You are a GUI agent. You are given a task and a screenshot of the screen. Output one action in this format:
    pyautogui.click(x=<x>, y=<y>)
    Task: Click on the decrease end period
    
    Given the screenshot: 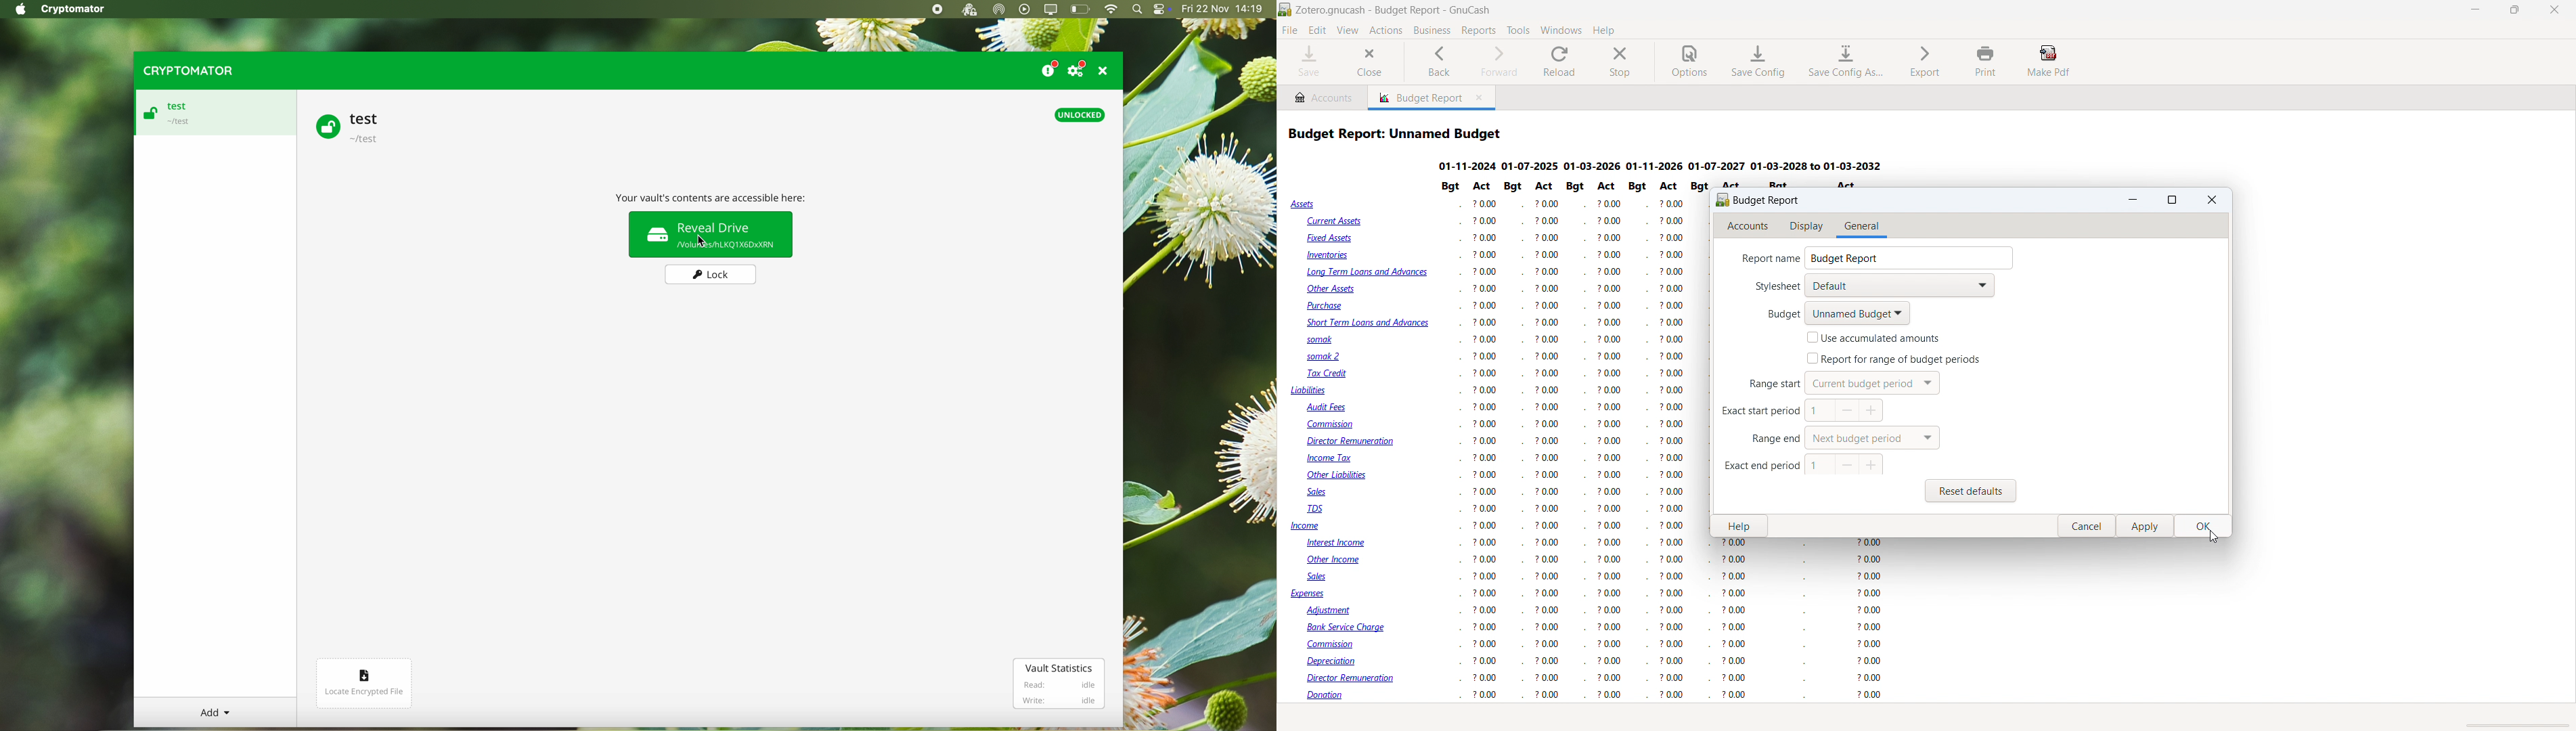 What is the action you would take?
    pyautogui.click(x=1847, y=464)
    